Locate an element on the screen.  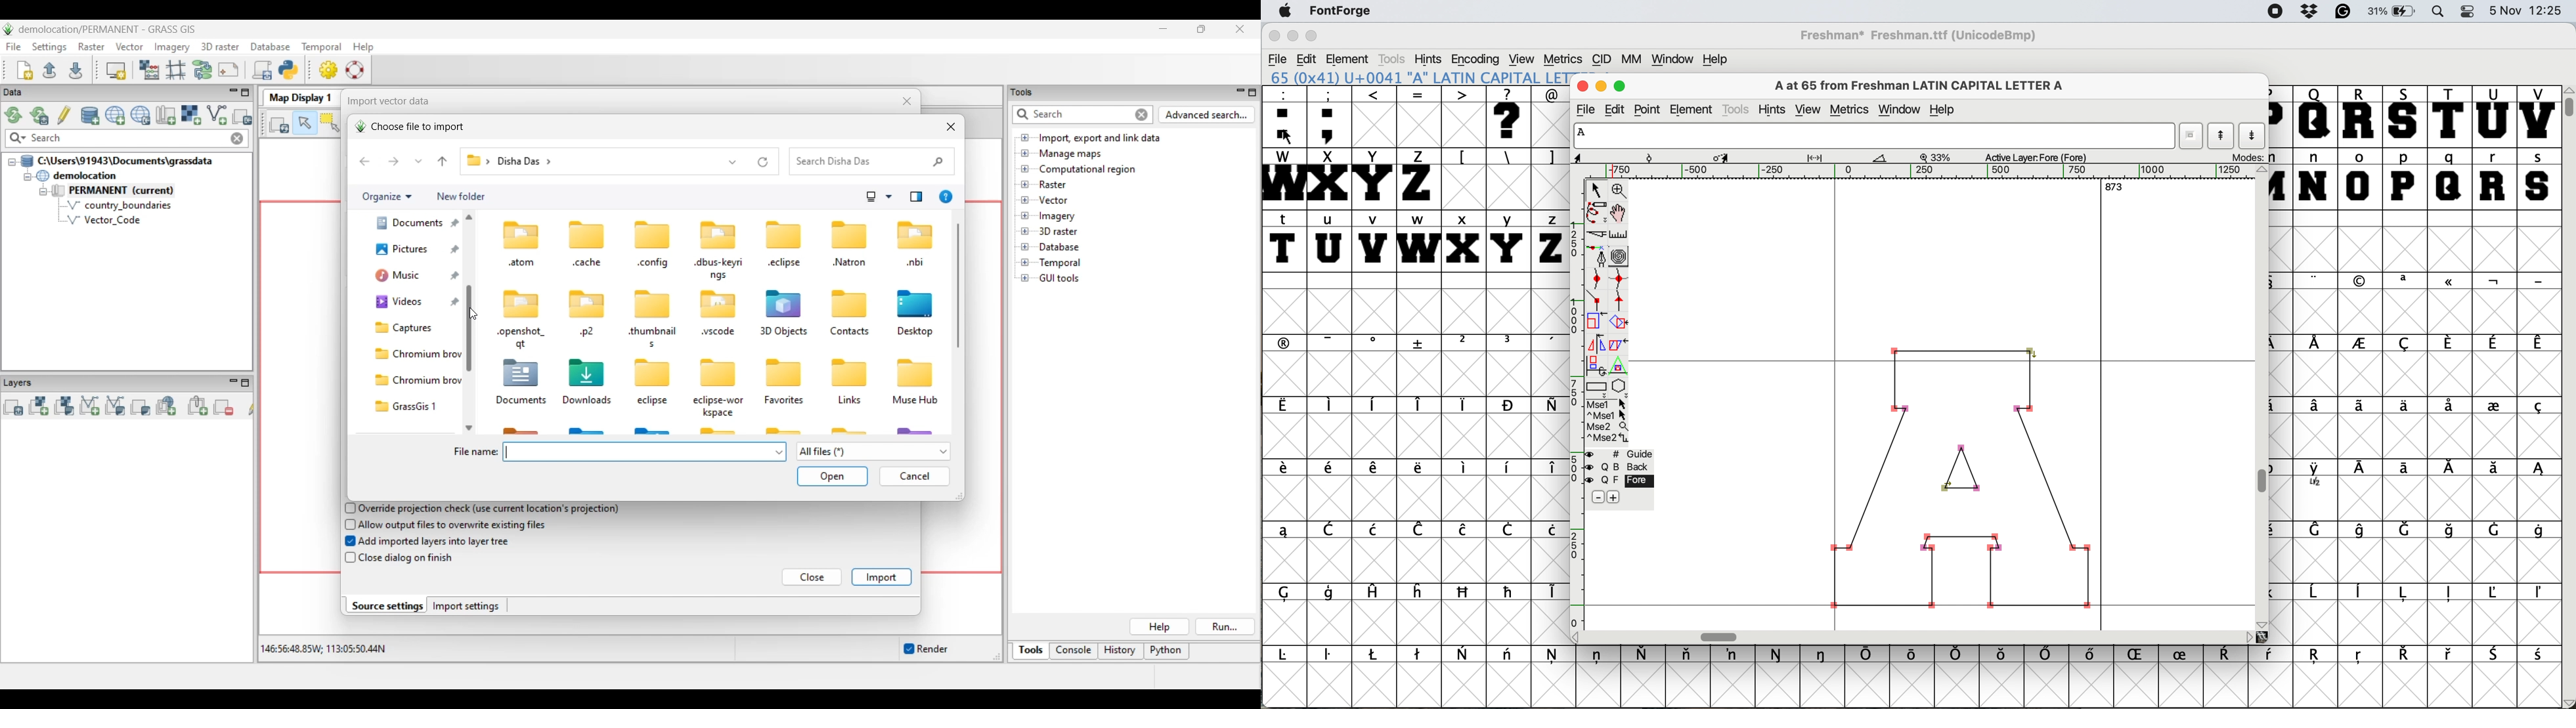
rectangle or box is located at coordinates (1597, 387).